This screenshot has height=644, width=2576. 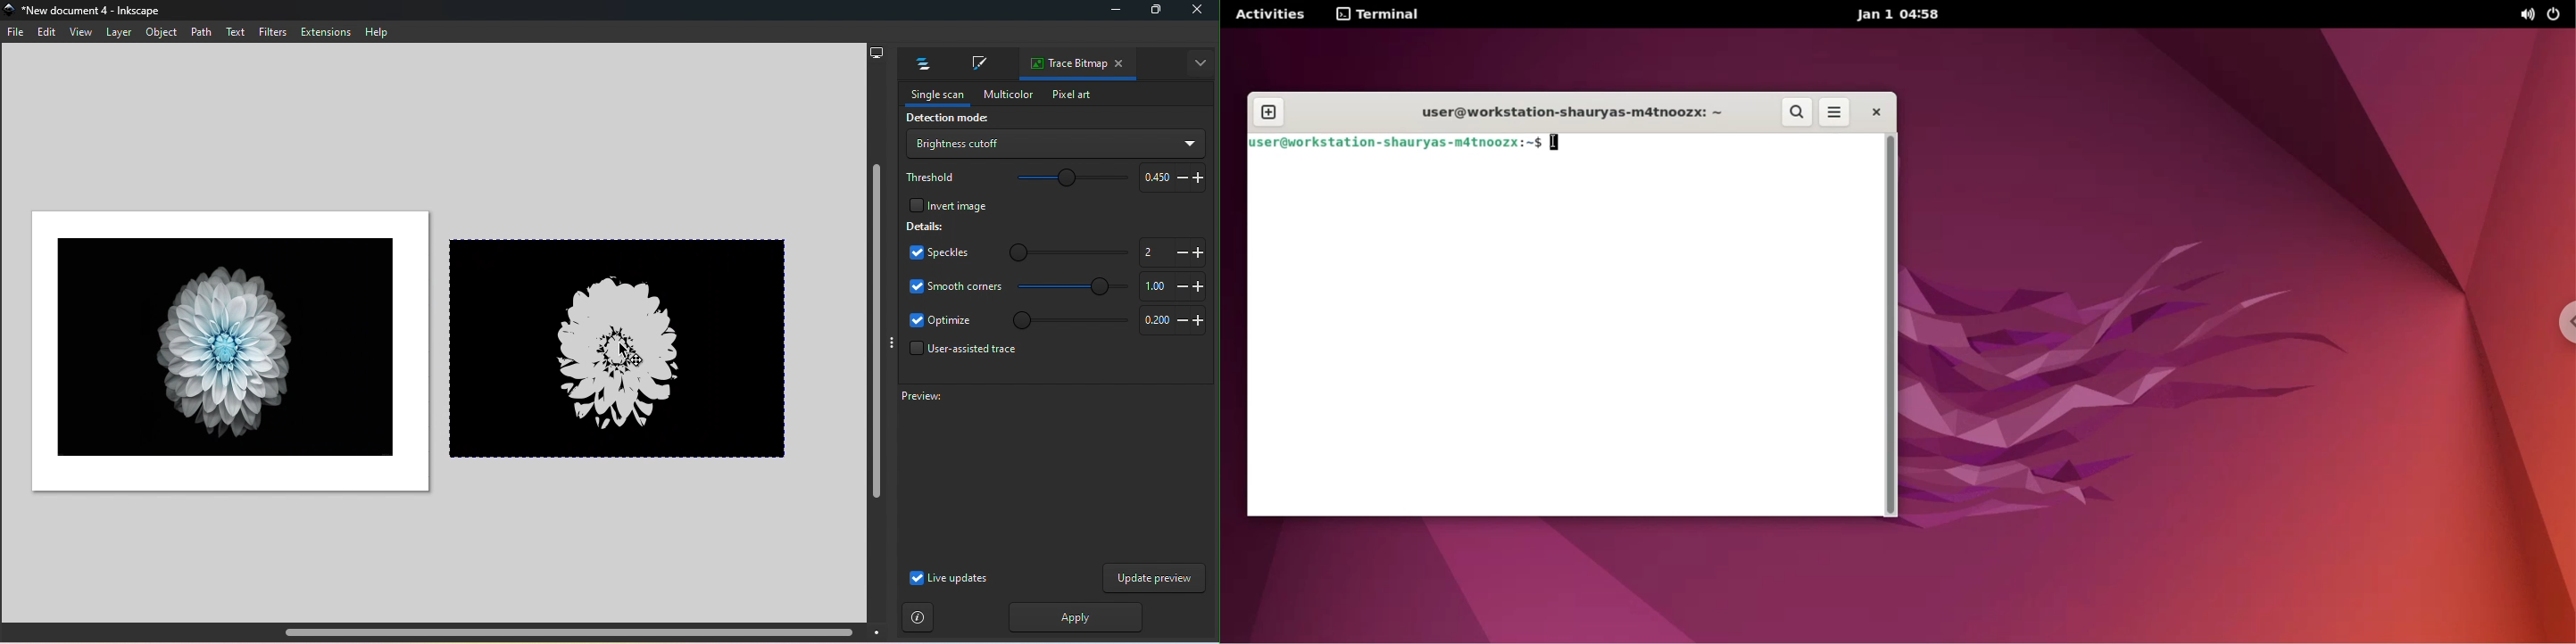 What do you see at coordinates (955, 285) in the screenshot?
I see `Smooth corners` at bounding box center [955, 285].